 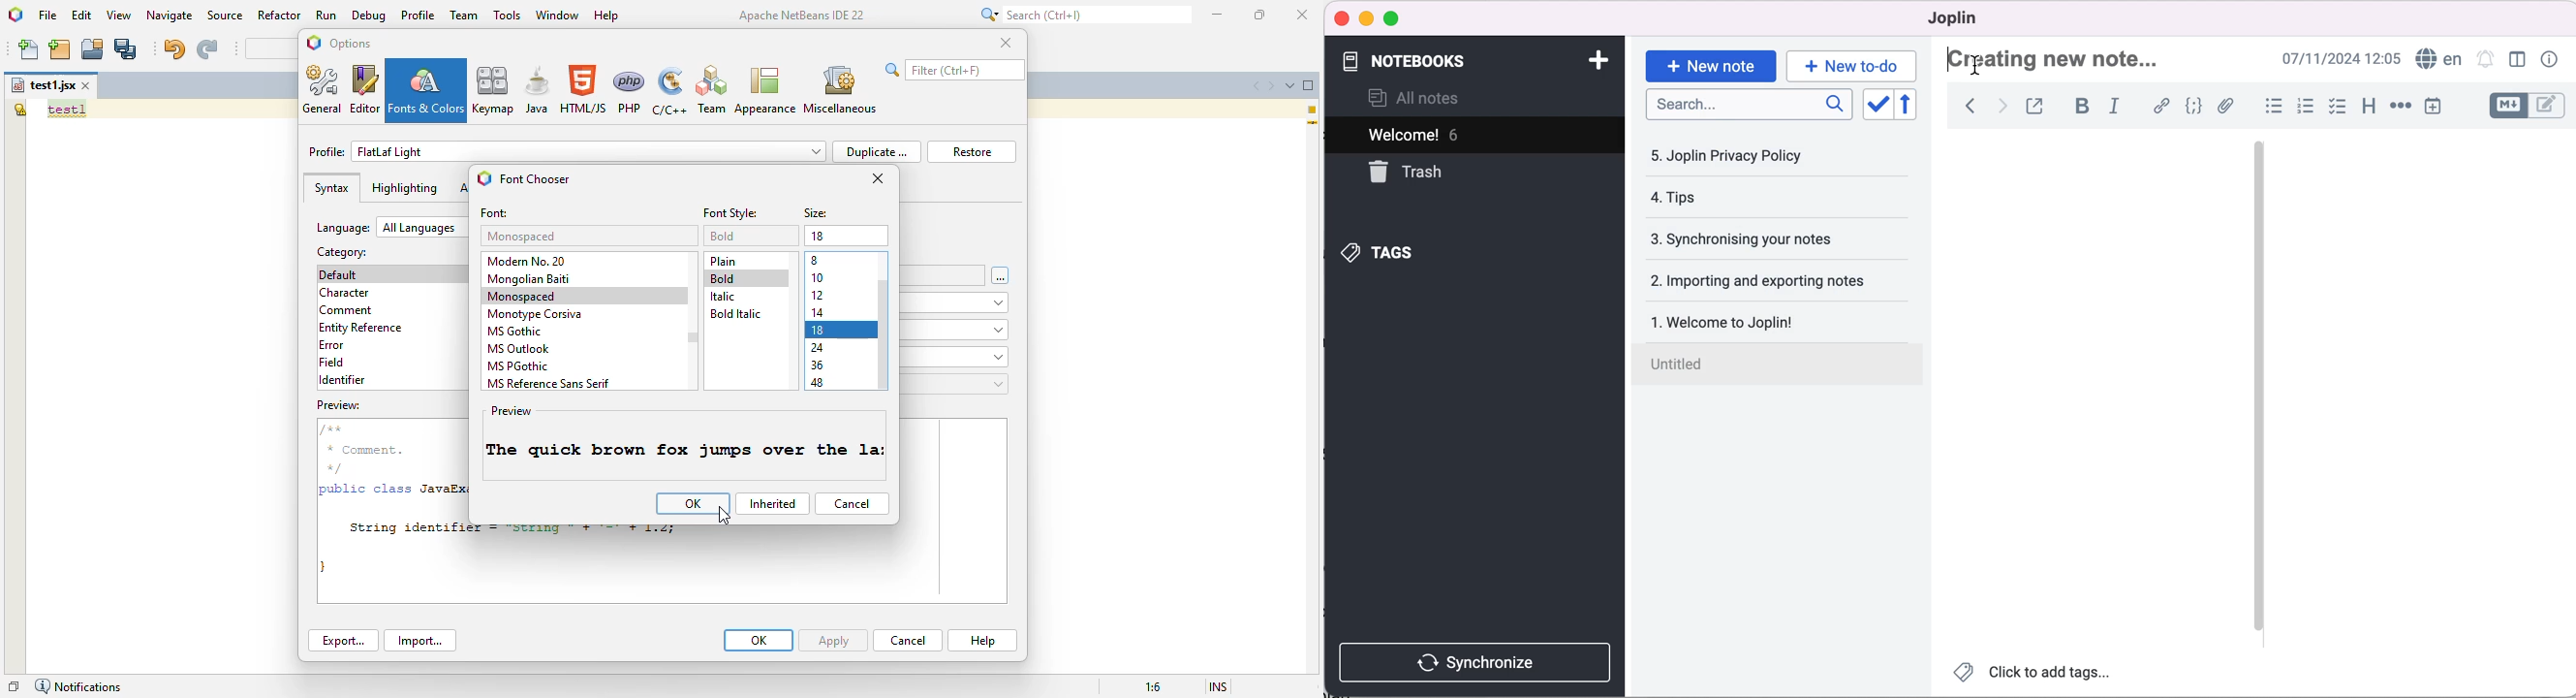 What do you see at coordinates (2400, 385) in the screenshot?
I see `` at bounding box center [2400, 385].